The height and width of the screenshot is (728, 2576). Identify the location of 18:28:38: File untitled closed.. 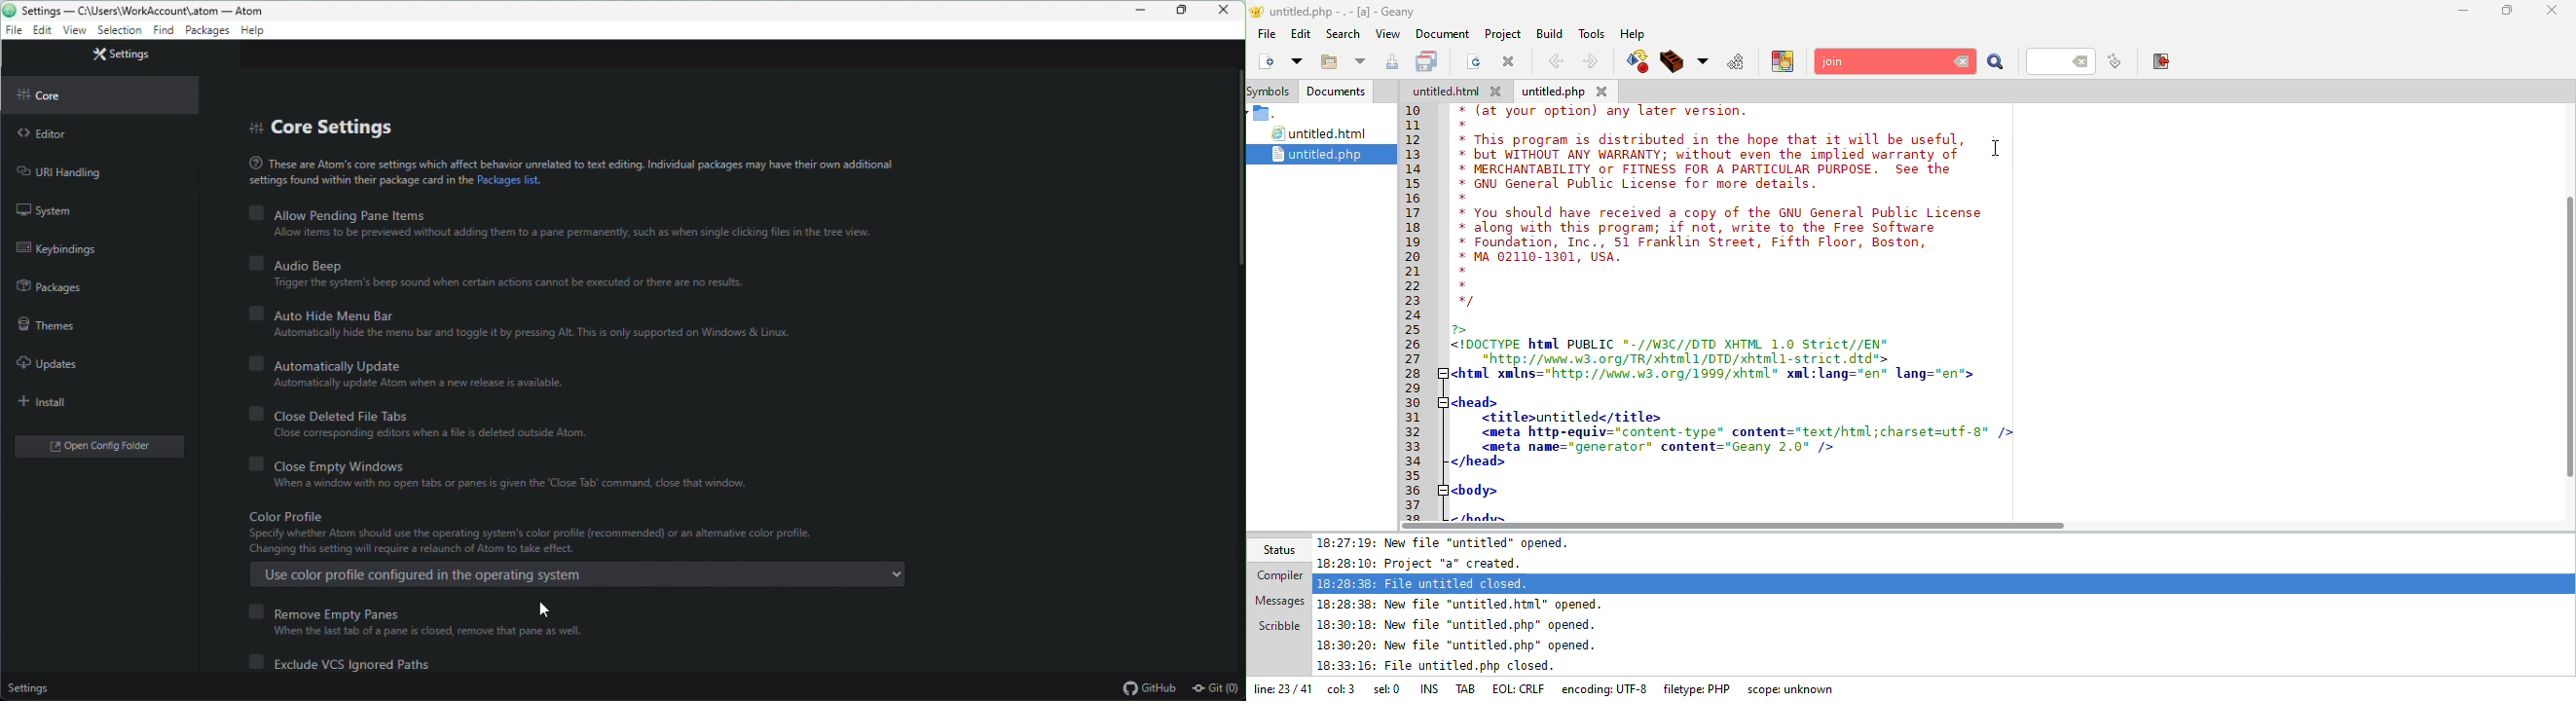
(1424, 582).